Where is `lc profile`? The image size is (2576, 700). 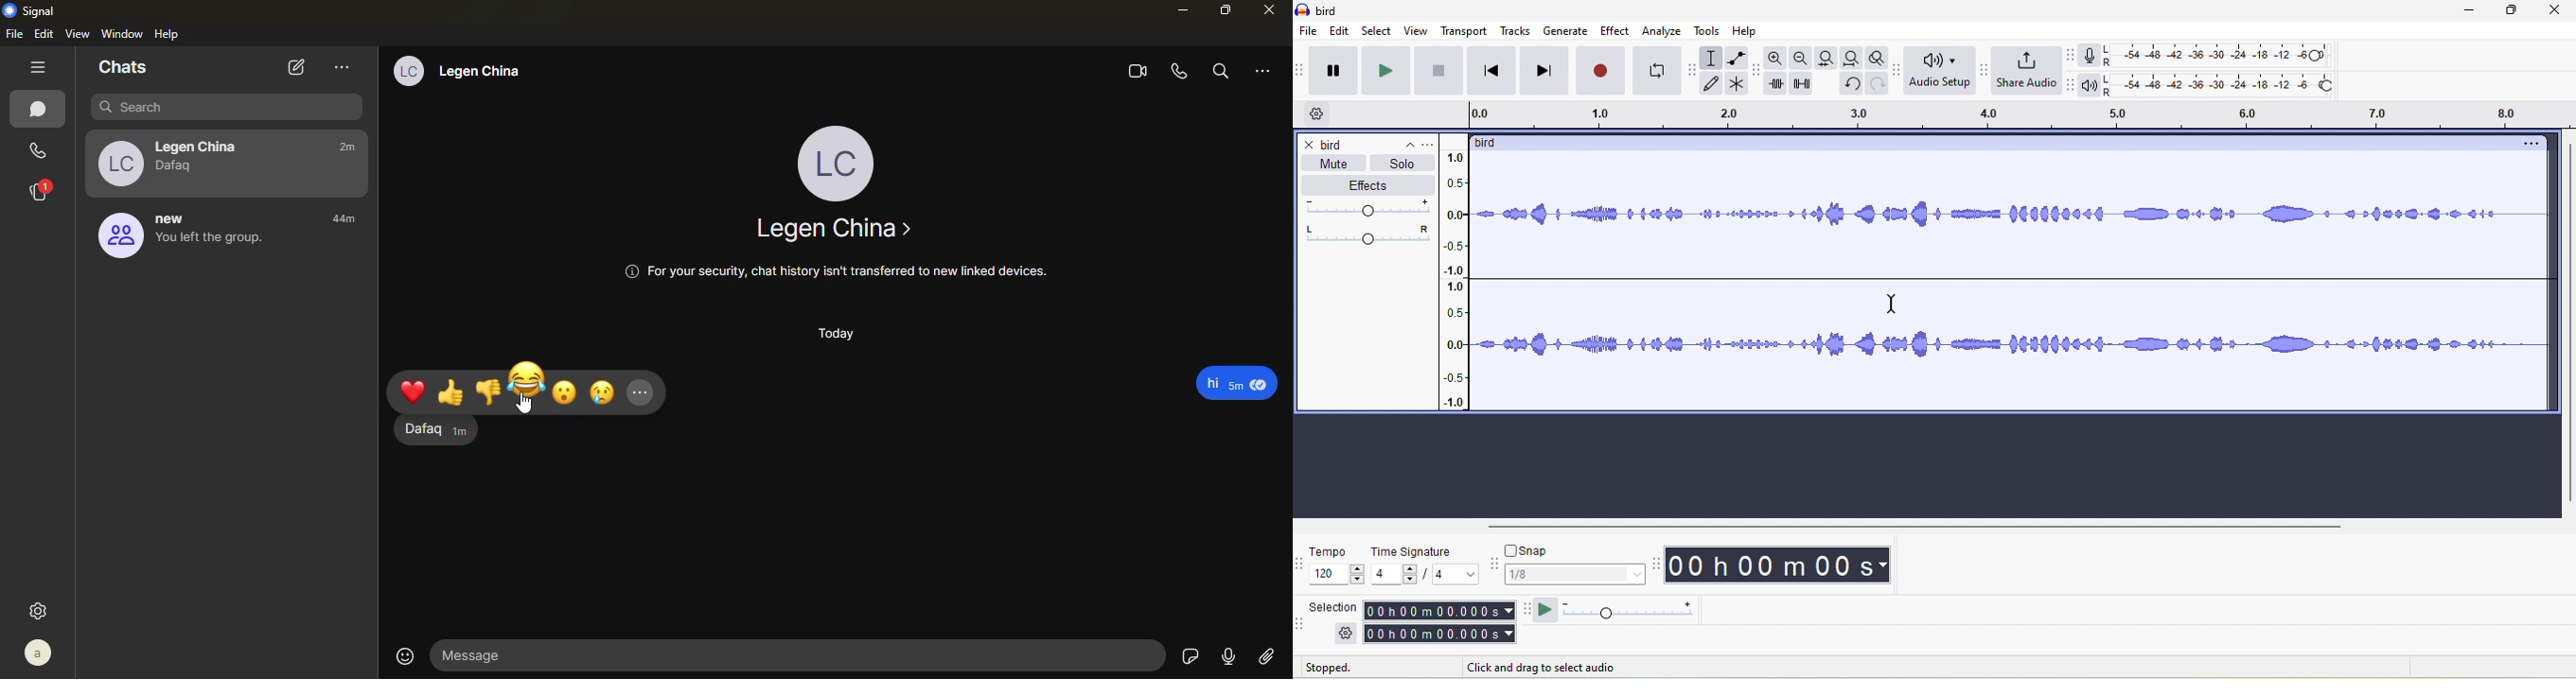
lc profile is located at coordinates (407, 71).